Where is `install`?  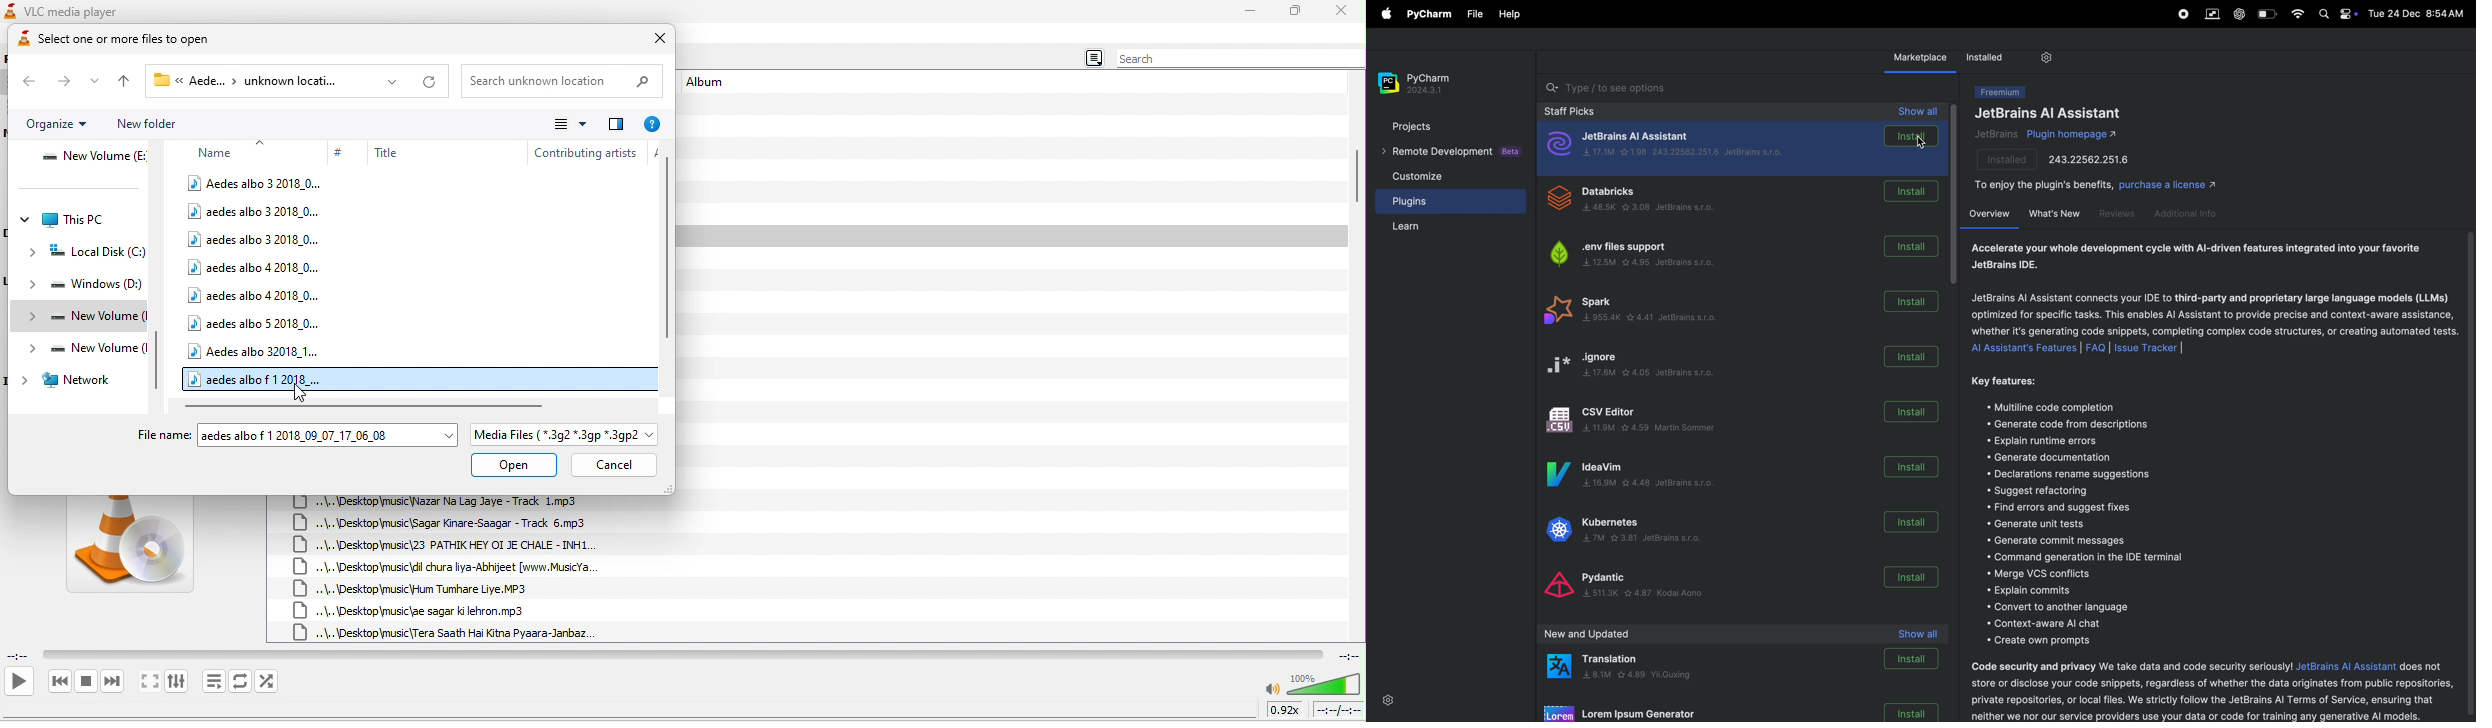 install is located at coordinates (1905, 247).